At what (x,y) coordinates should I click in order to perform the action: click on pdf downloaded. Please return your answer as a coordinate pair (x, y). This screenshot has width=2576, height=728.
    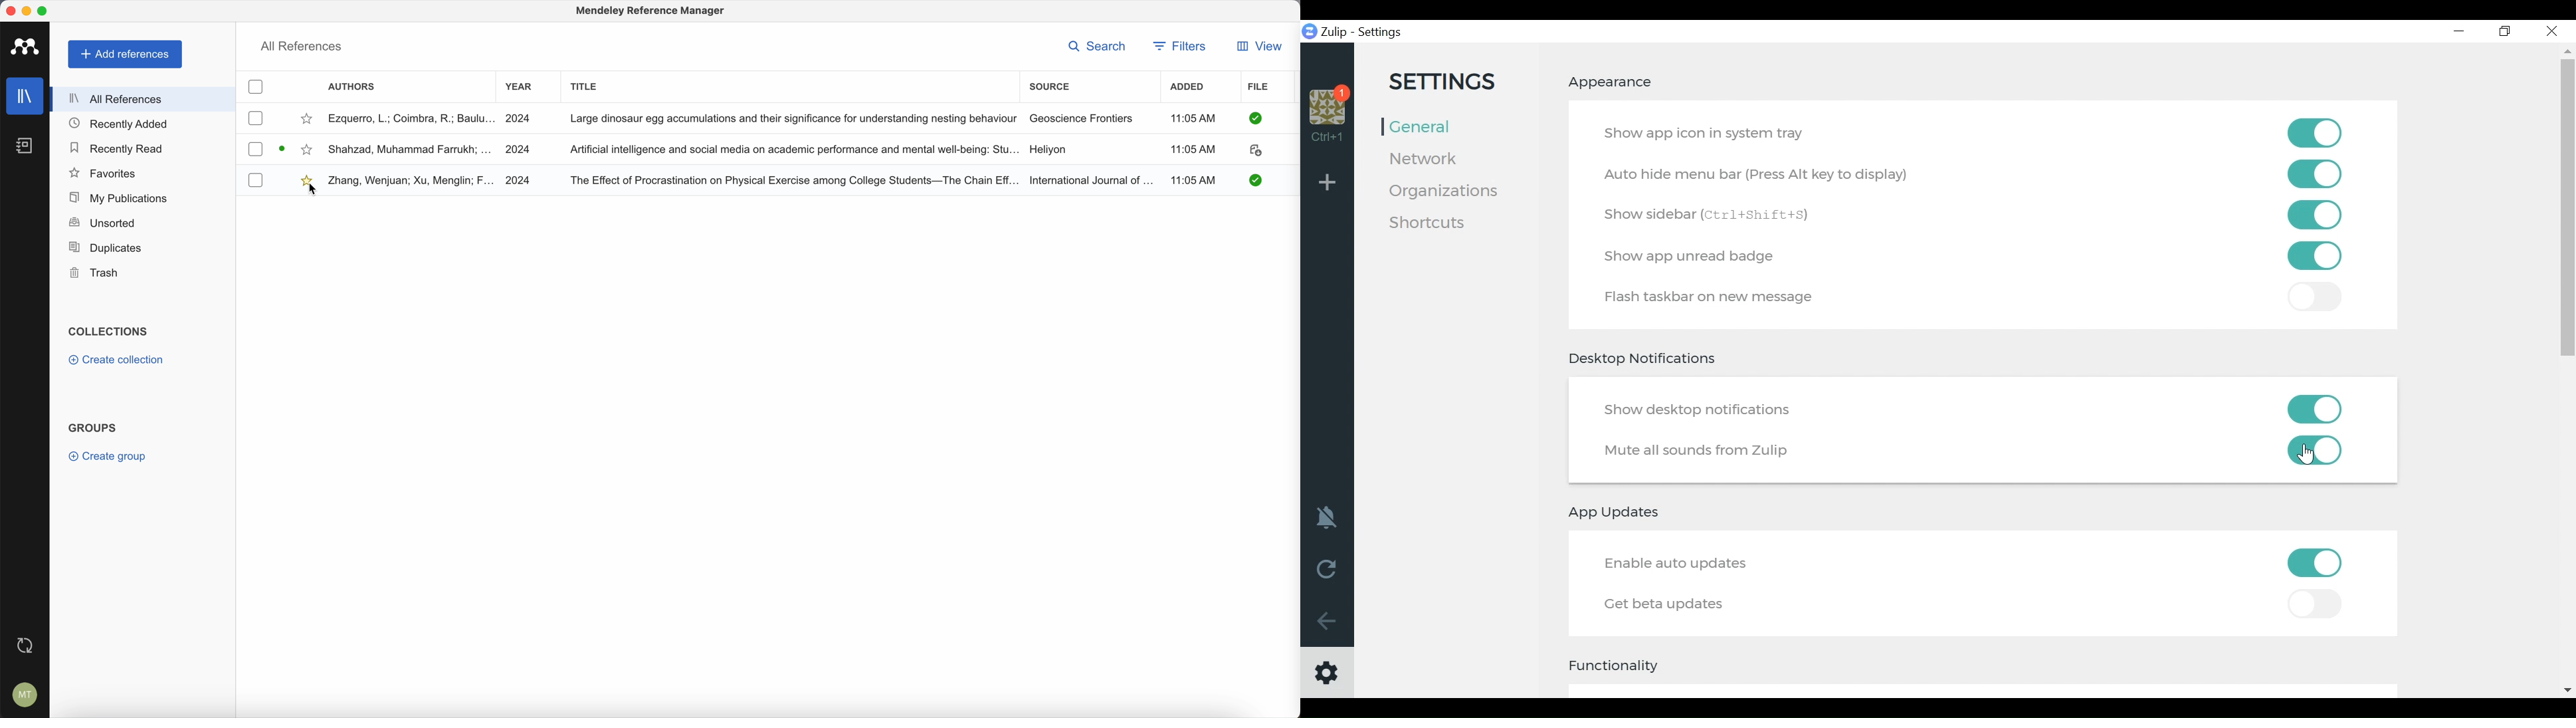
    Looking at the image, I should click on (1251, 180).